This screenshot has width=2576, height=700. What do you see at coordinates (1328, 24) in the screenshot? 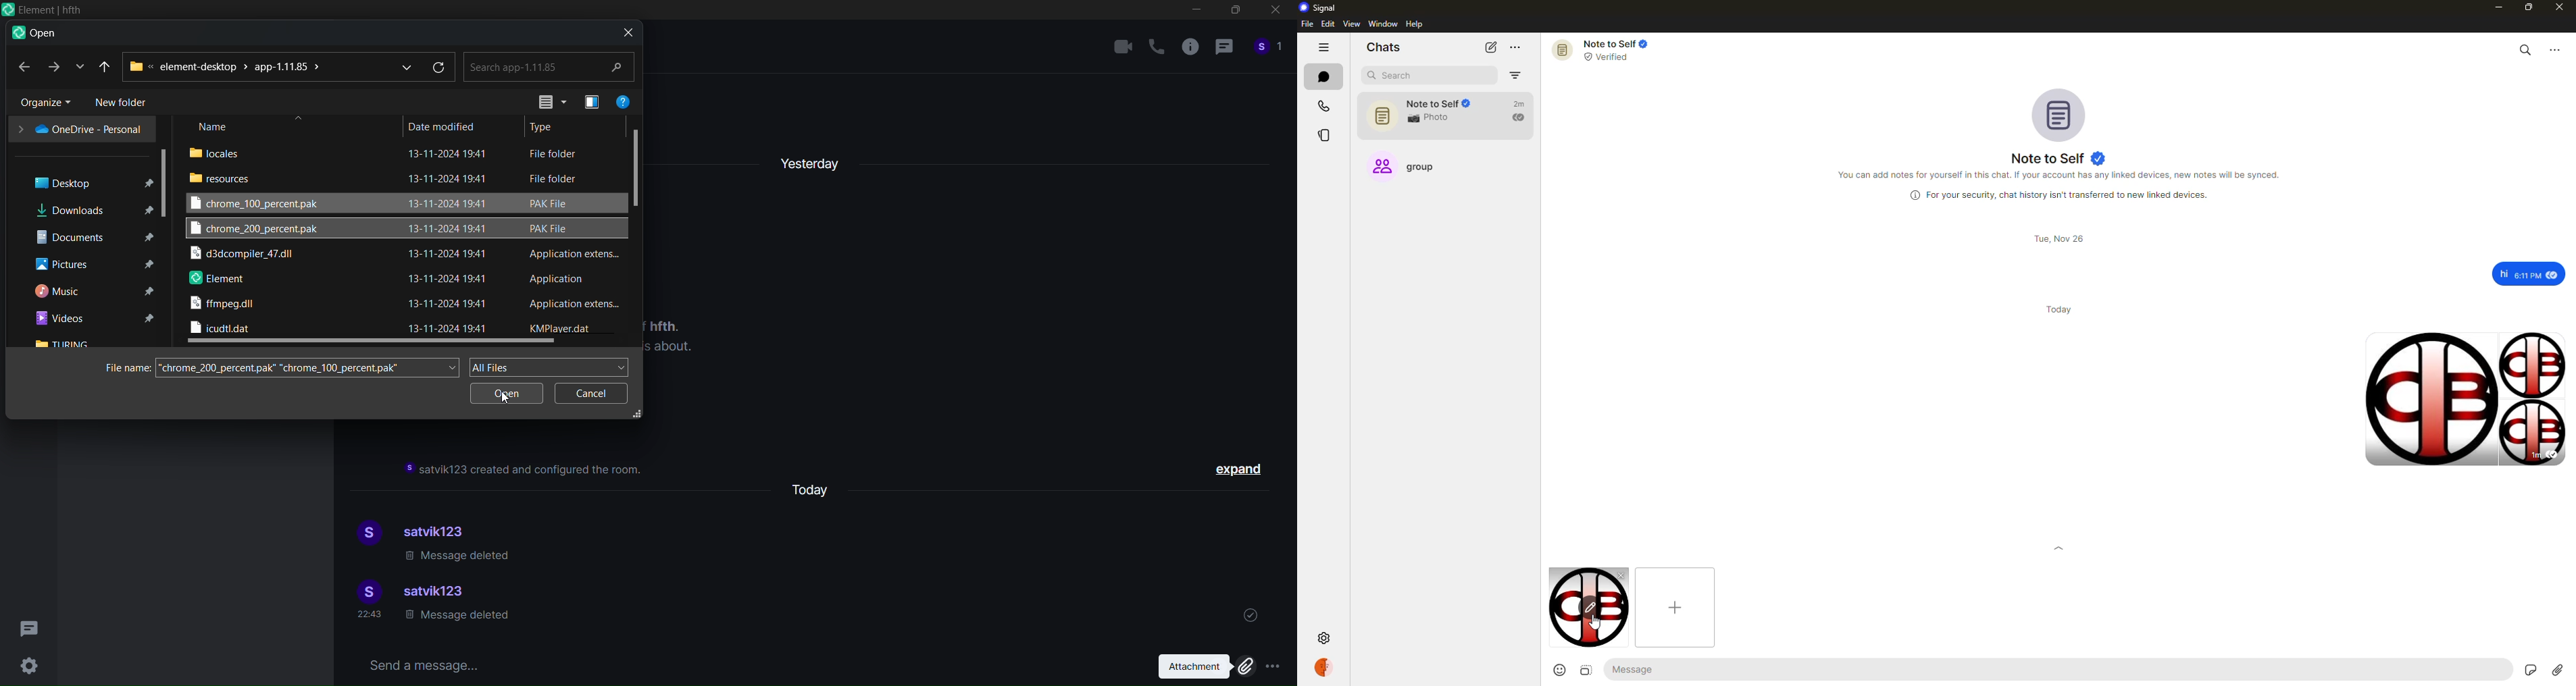
I see `edit` at bounding box center [1328, 24].